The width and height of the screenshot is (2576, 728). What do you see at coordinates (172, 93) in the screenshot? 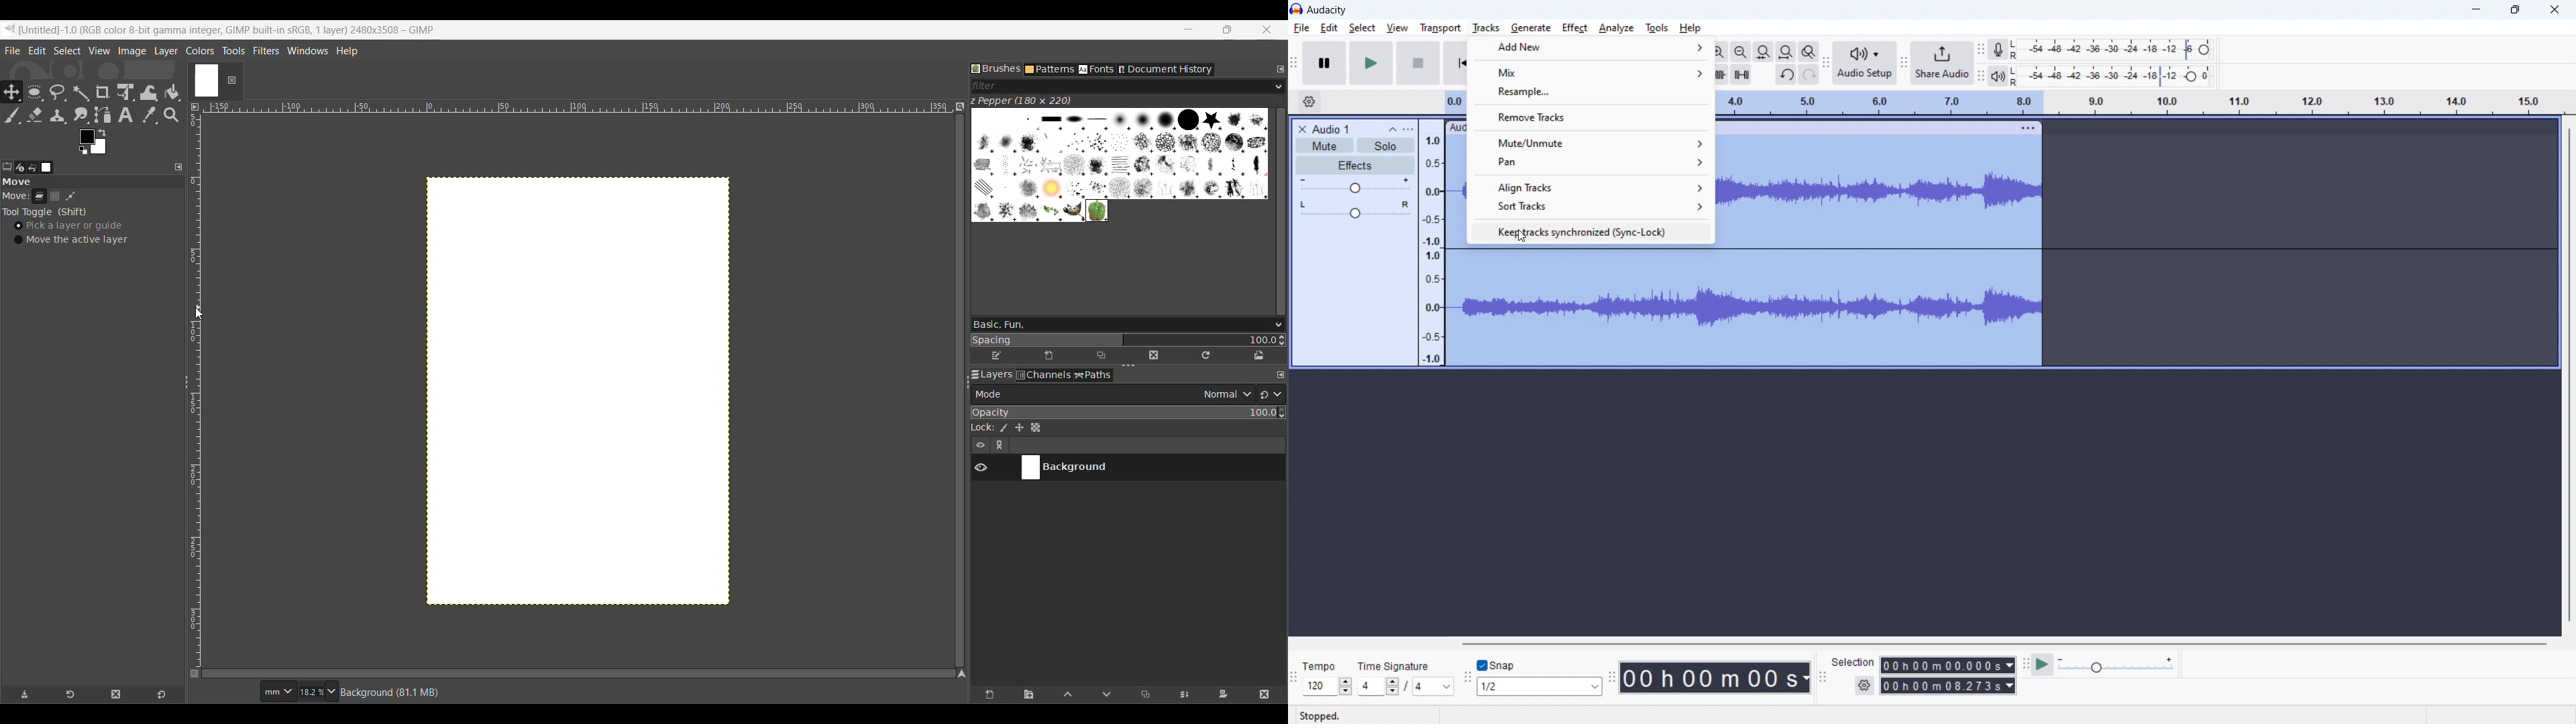
I see `Bucket fill` at bounding box center [172, 93].